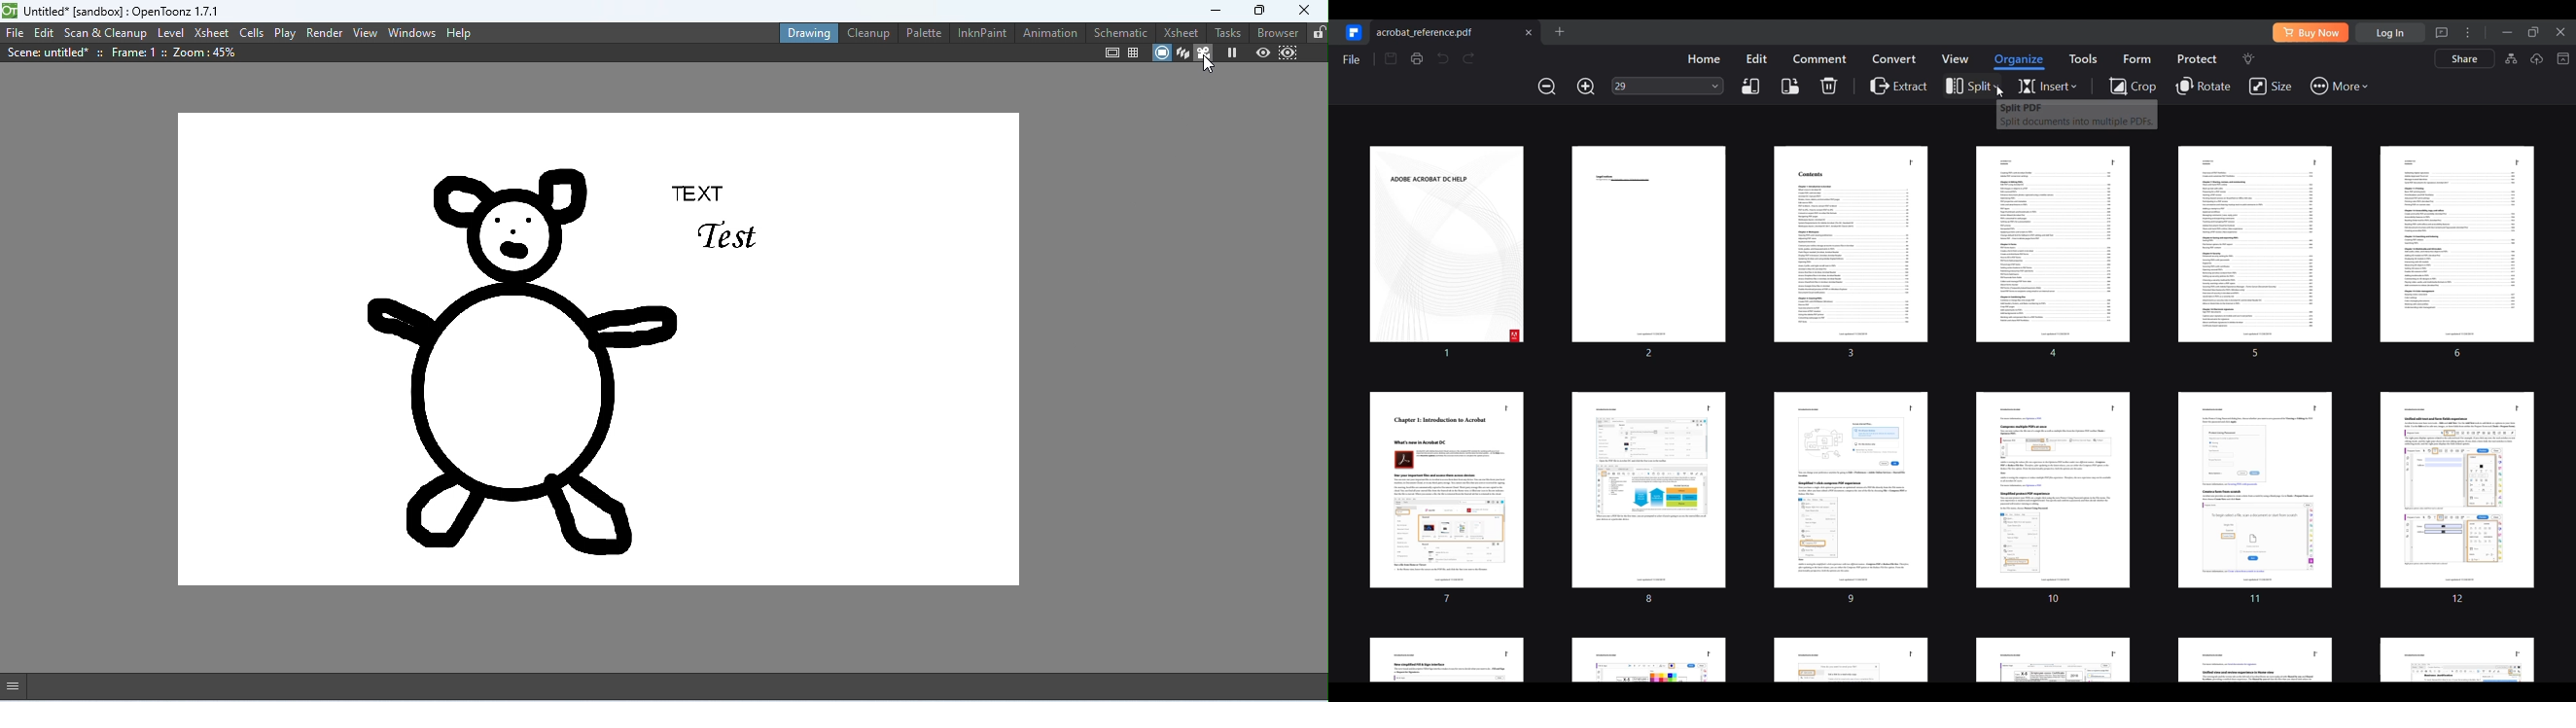 This screenshot has height=728, width=2576. What do you see at coordinates (1111, 53) in the screenshot?
I see `safe area` at bounding box center [1111, 53].